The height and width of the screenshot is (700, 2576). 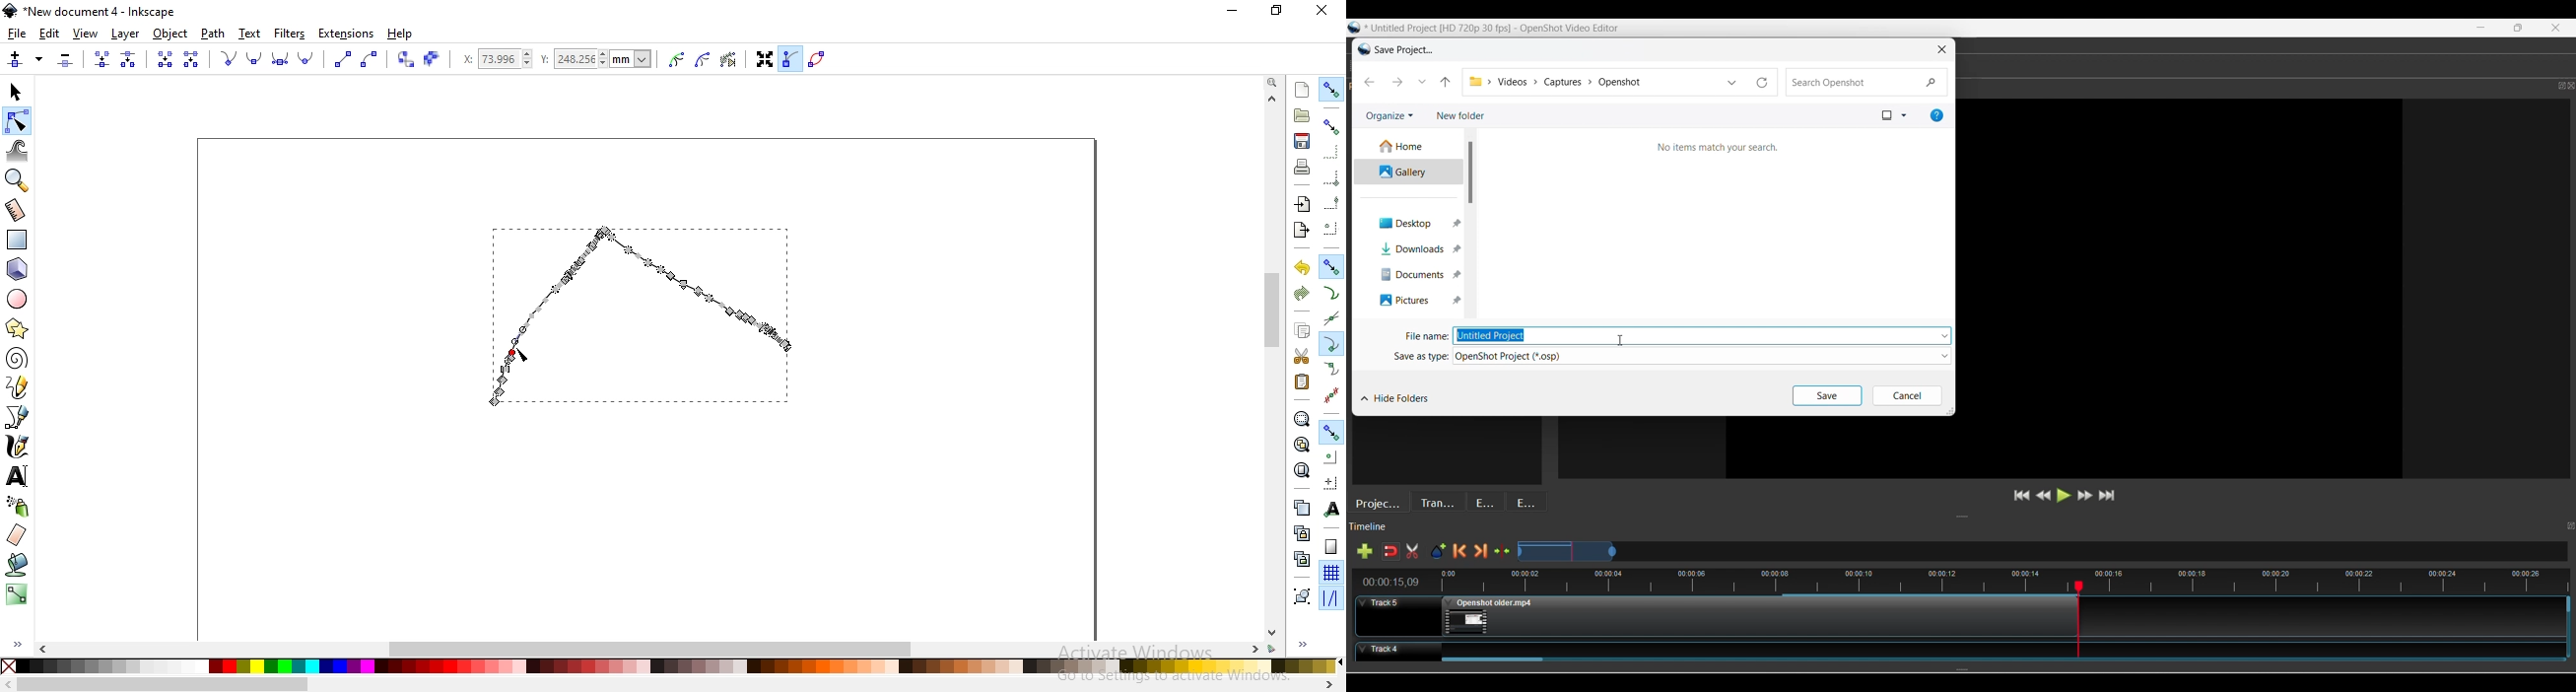 What do you see at coordinates (16, 240) in the screenshot?
I see `create rectangles and squares` at bounding box center [16, 240].